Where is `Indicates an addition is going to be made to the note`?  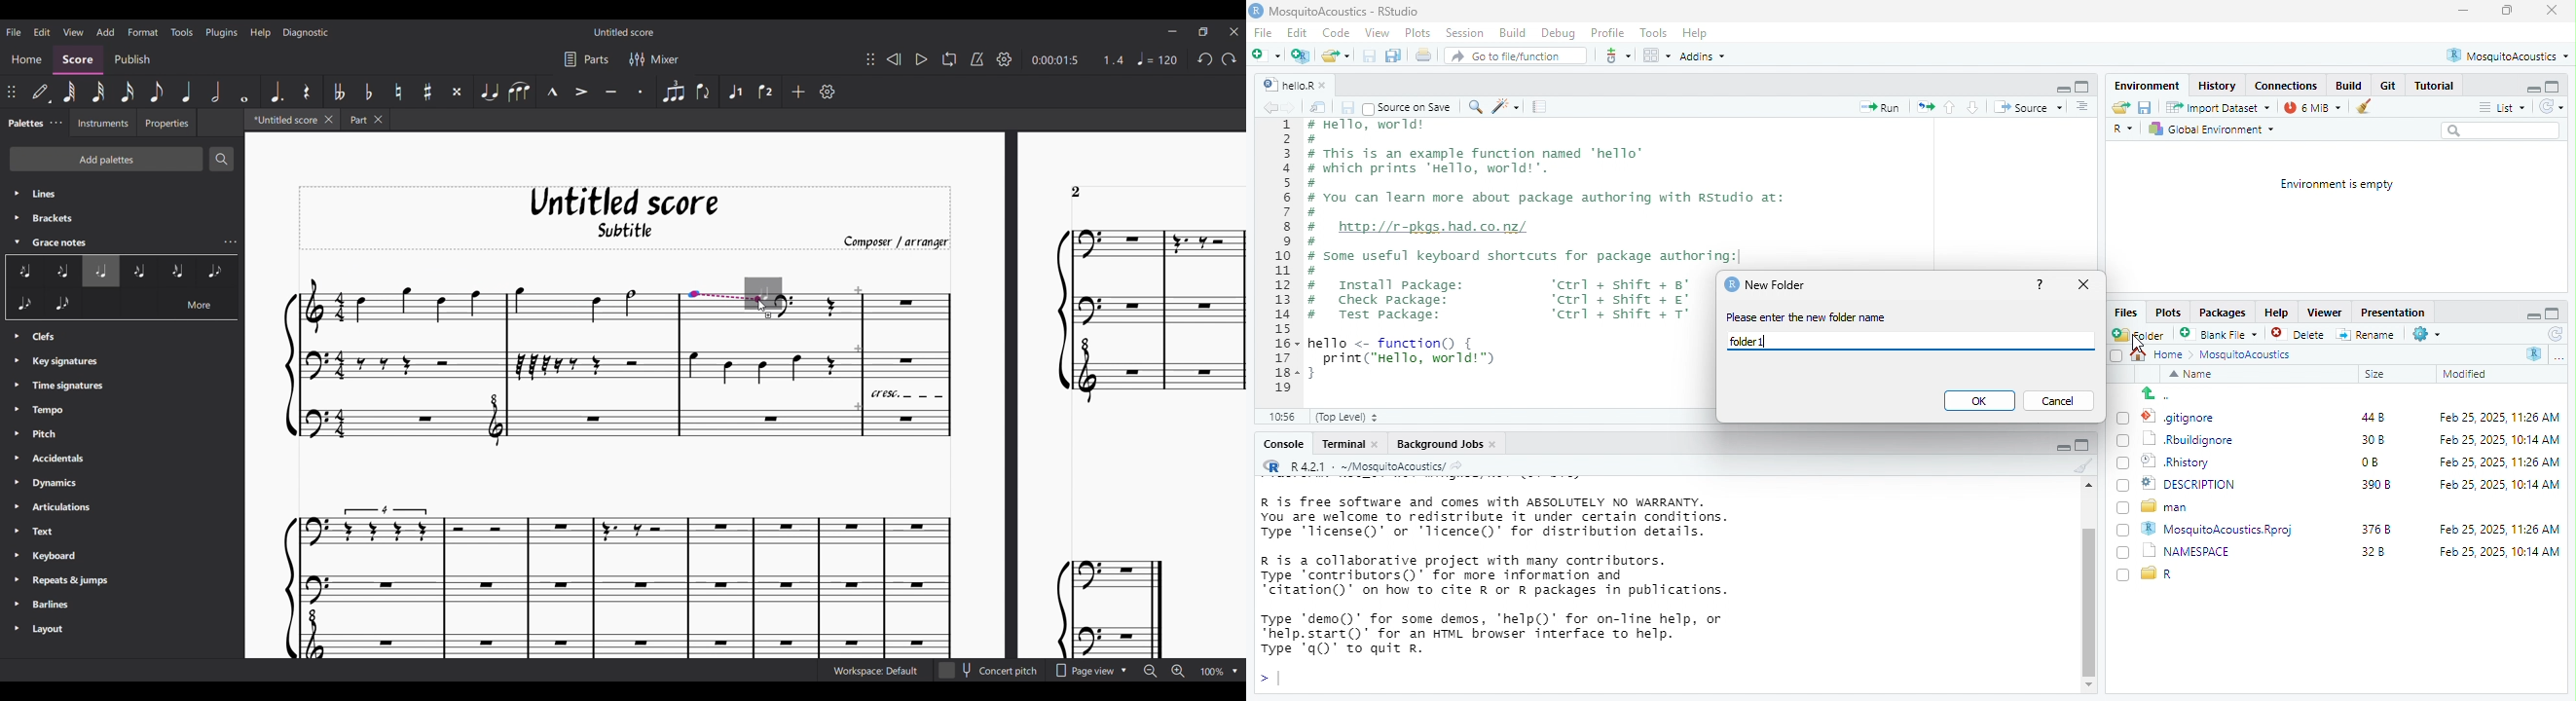
Indicates an addition is going to be made to the note is located at coordinates (769, 315).